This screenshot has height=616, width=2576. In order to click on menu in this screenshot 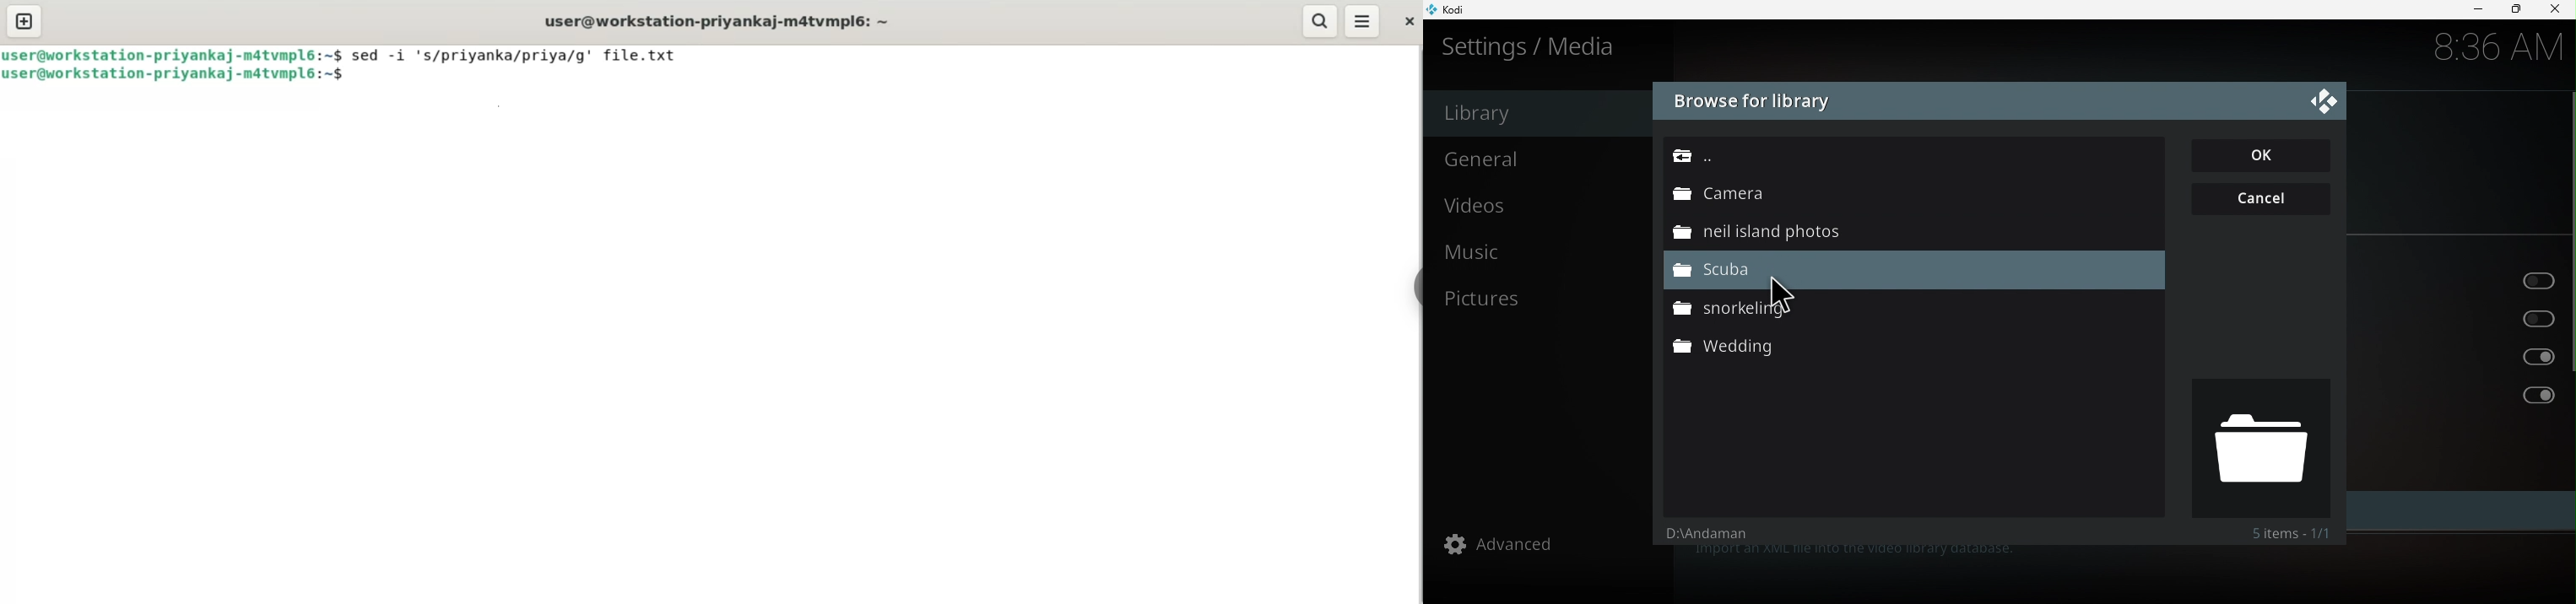, I will do `click(1364, 21)`.